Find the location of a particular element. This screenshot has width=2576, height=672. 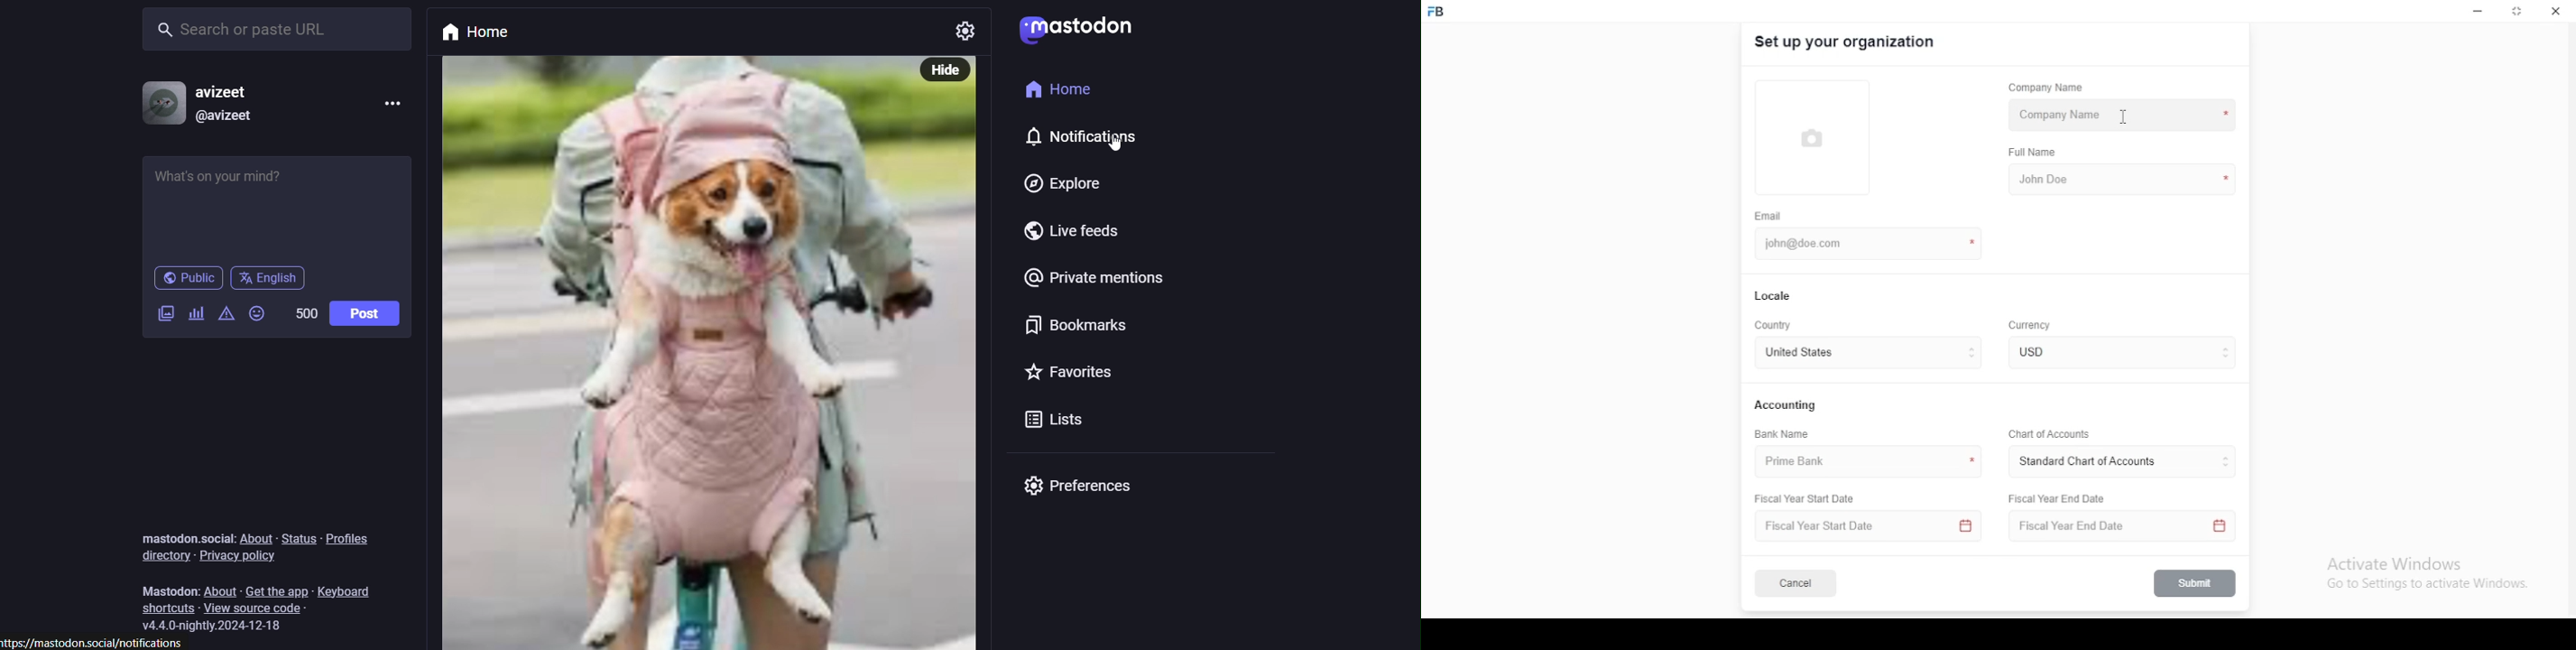

company name is located at coordinates (2124, 116).